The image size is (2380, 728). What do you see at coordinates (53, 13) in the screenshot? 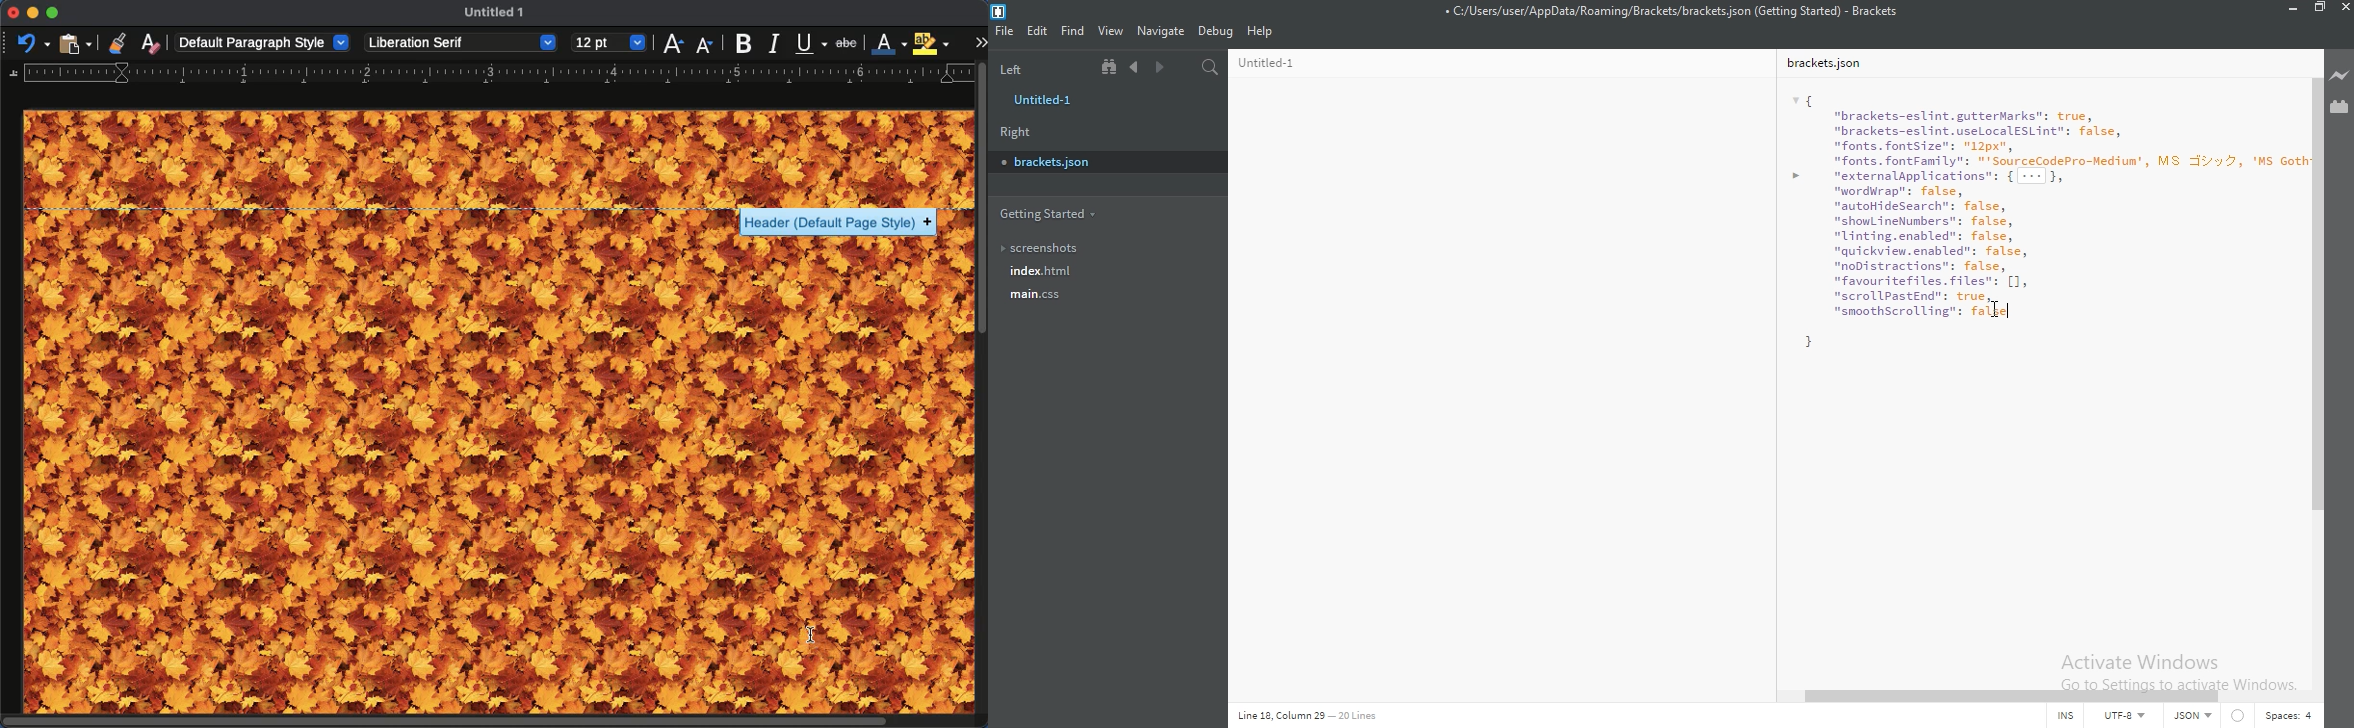
I see `maximize` at bounding box center [53, 13].